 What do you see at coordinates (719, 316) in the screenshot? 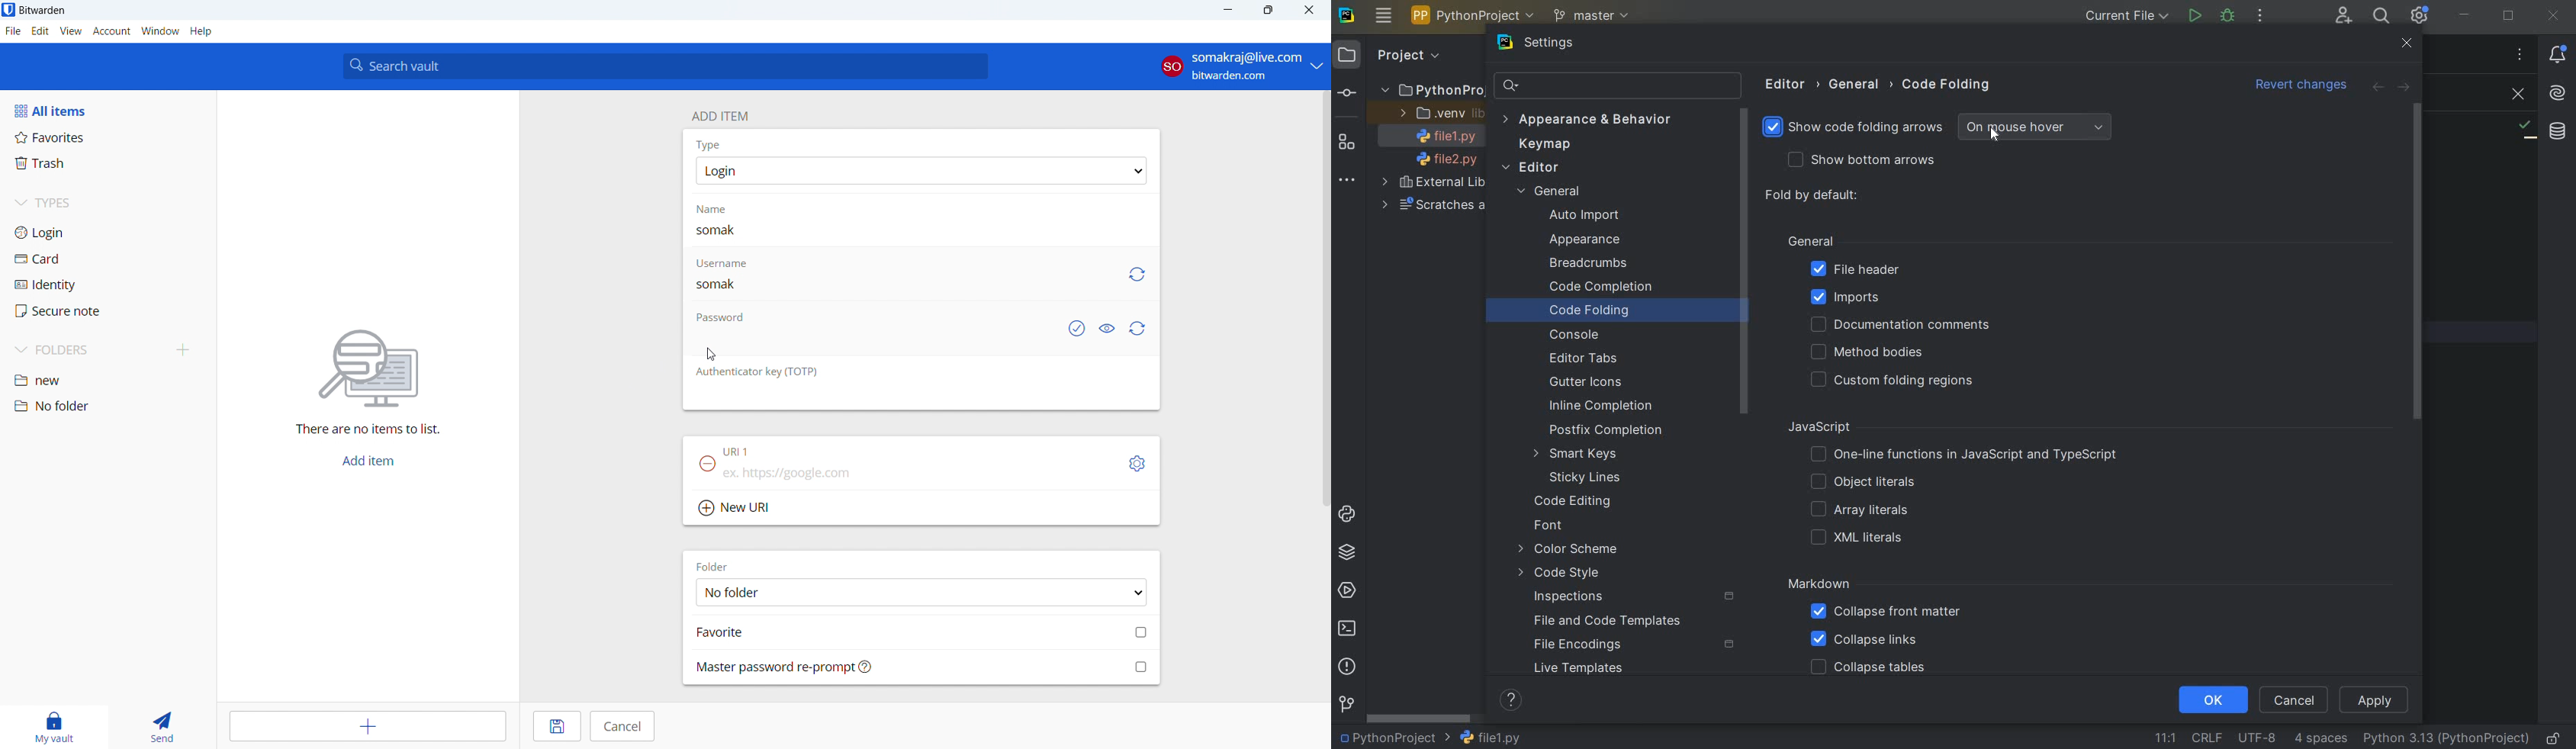
I see `password` at bounding box center [719, 316].